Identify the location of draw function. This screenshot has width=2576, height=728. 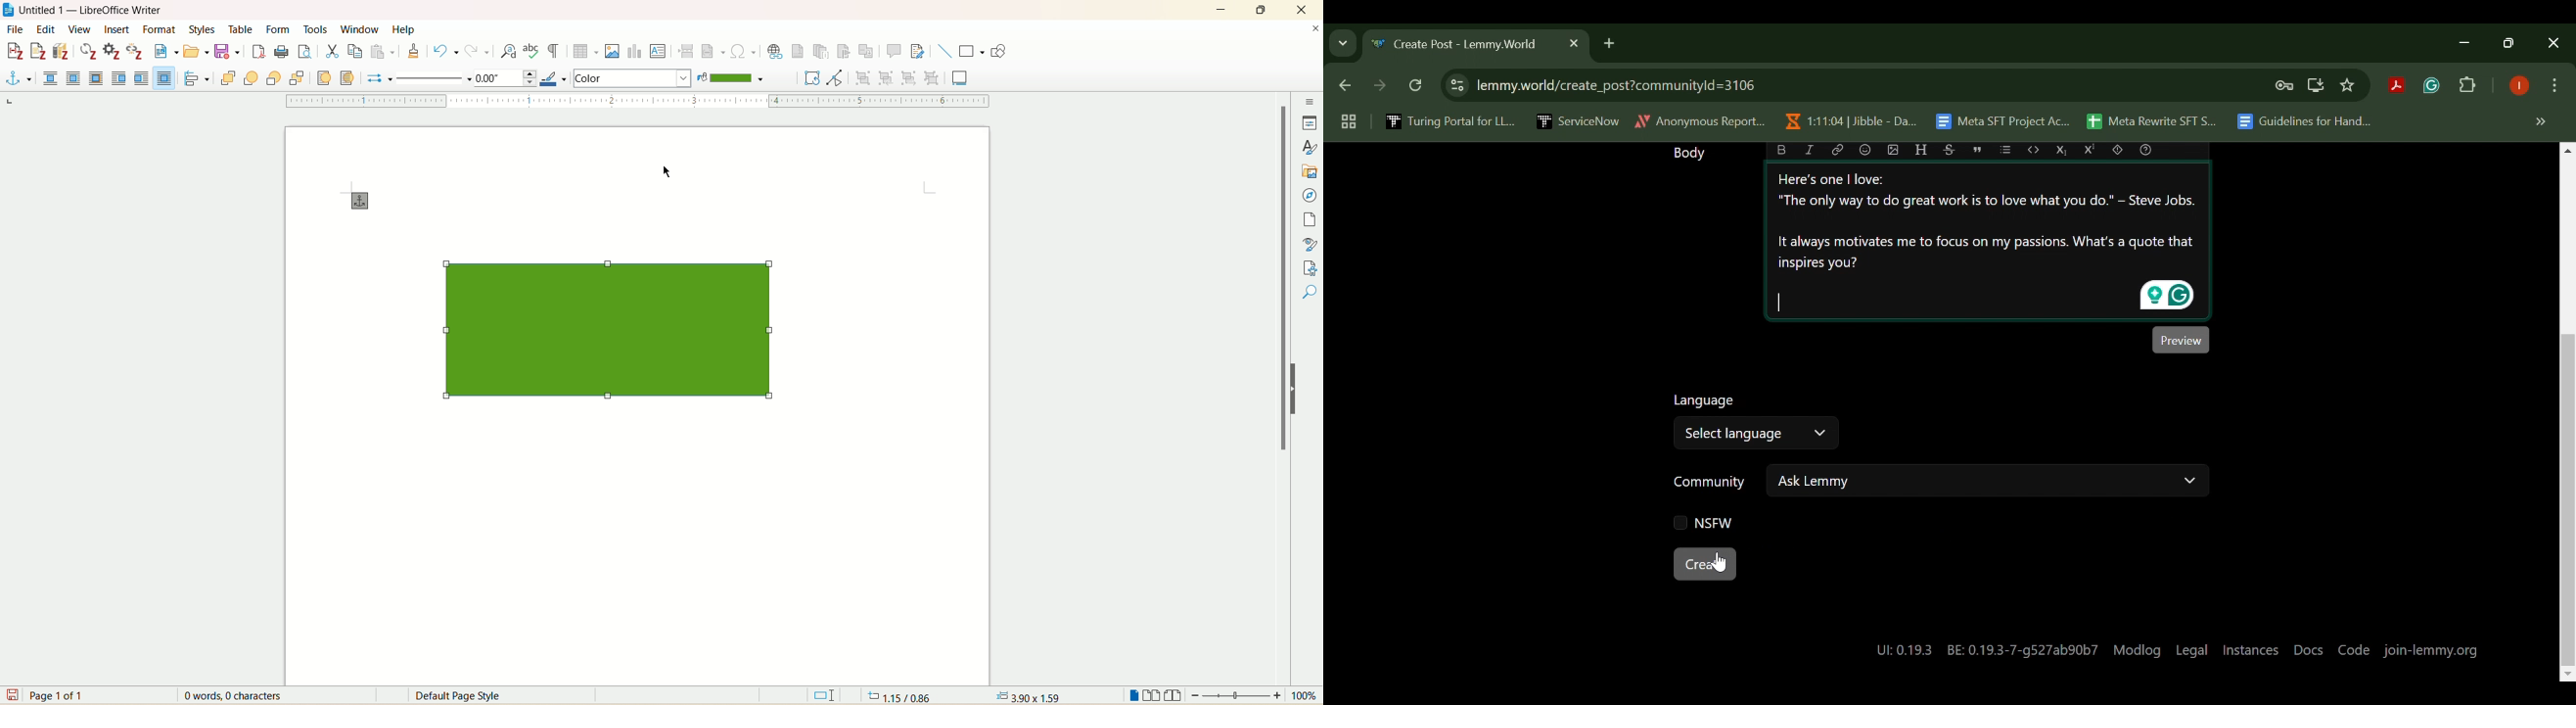
(999, 53).